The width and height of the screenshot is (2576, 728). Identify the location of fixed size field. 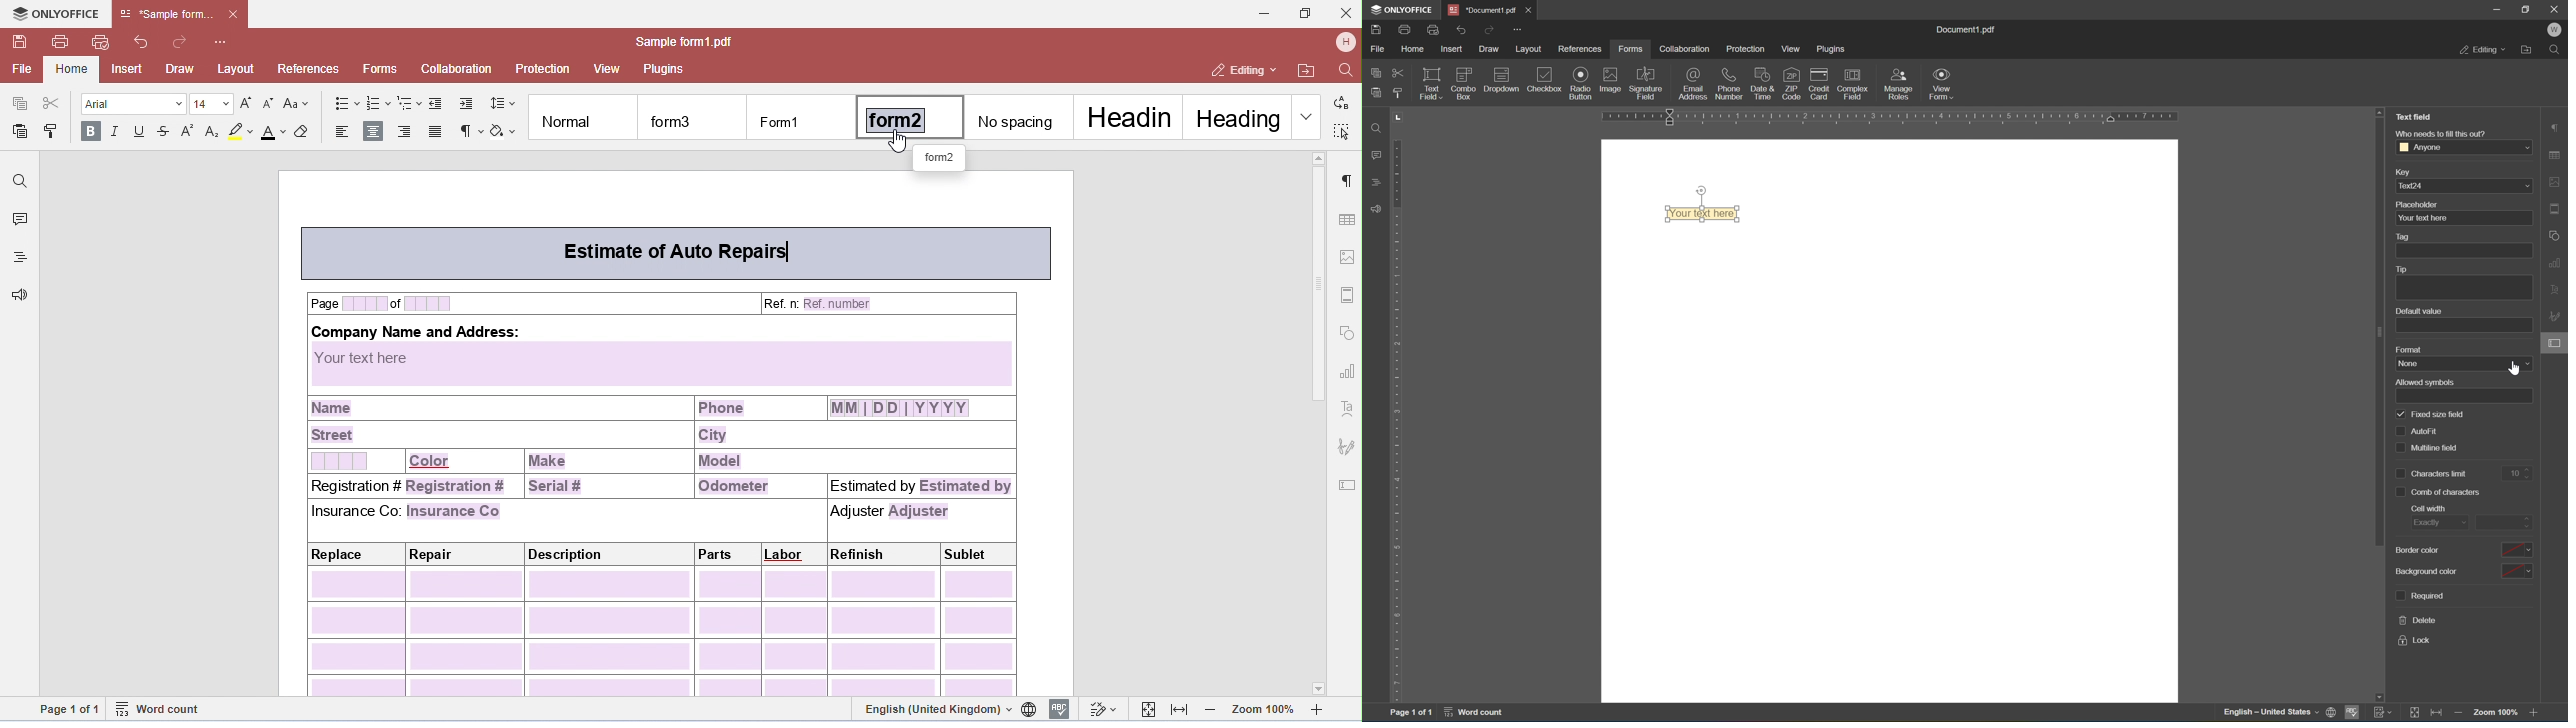
(2431, 414).